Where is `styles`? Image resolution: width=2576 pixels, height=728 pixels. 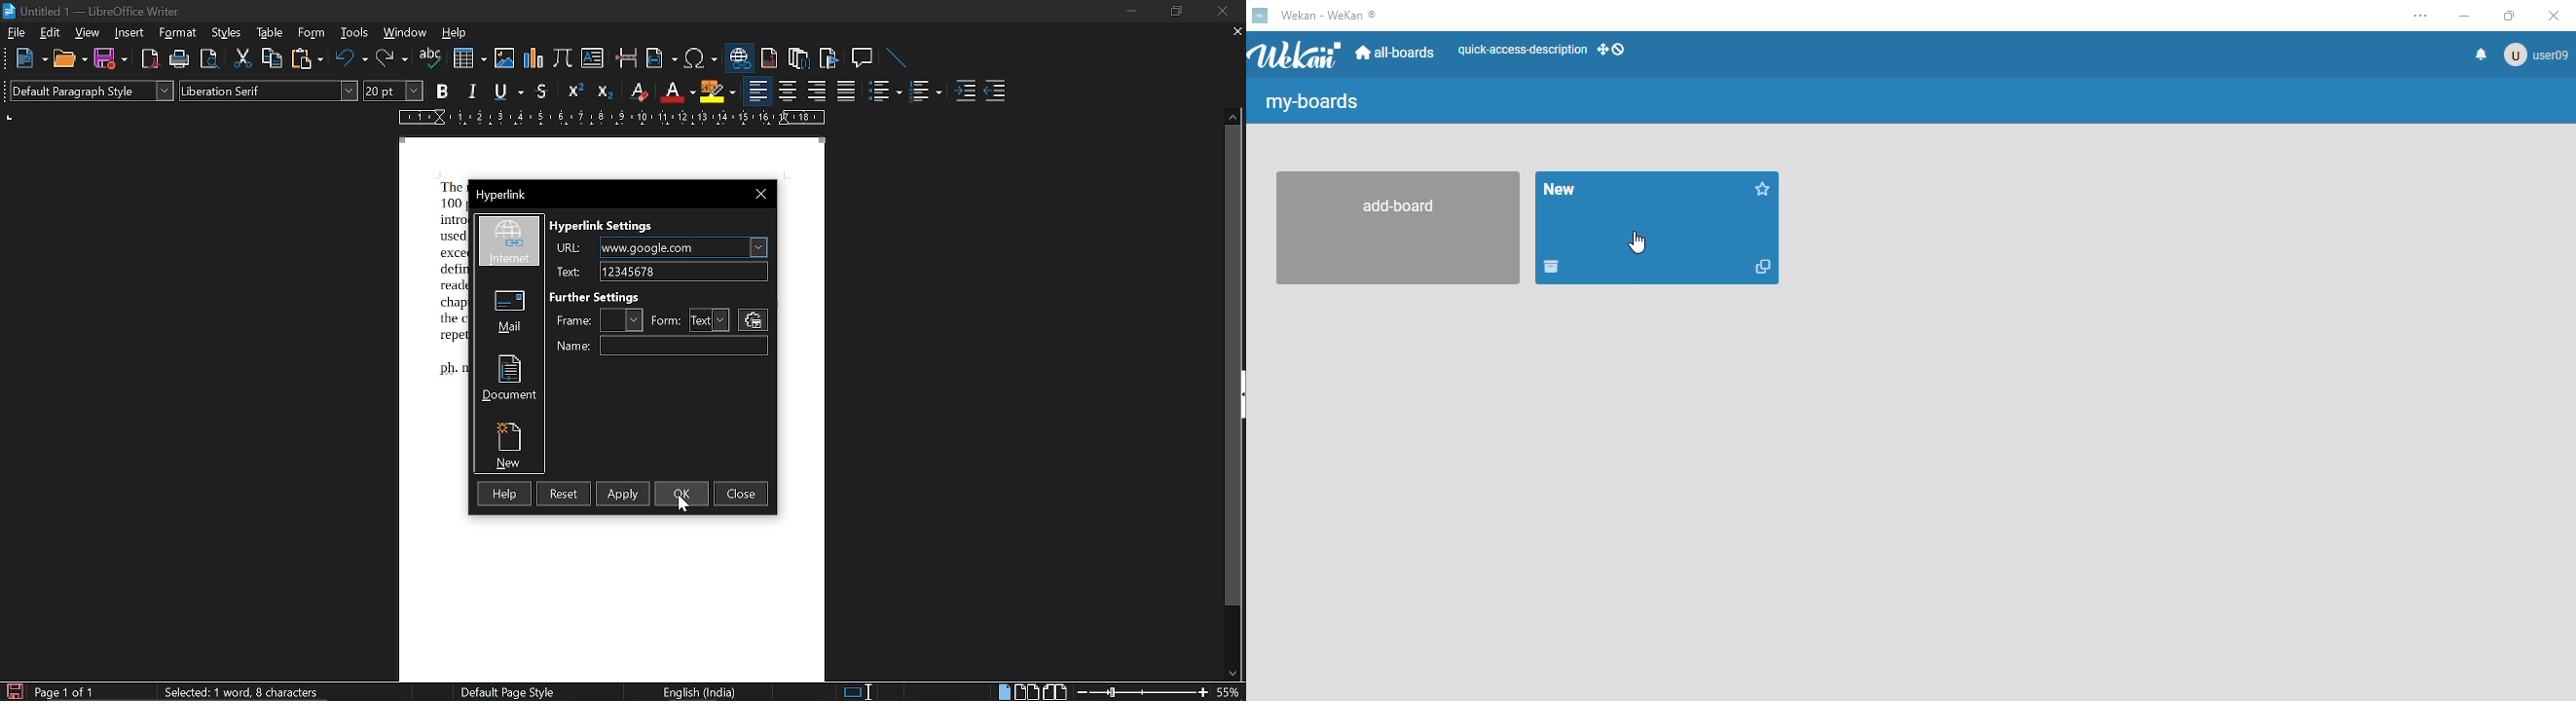 styles is located at coordinates (228, 33).